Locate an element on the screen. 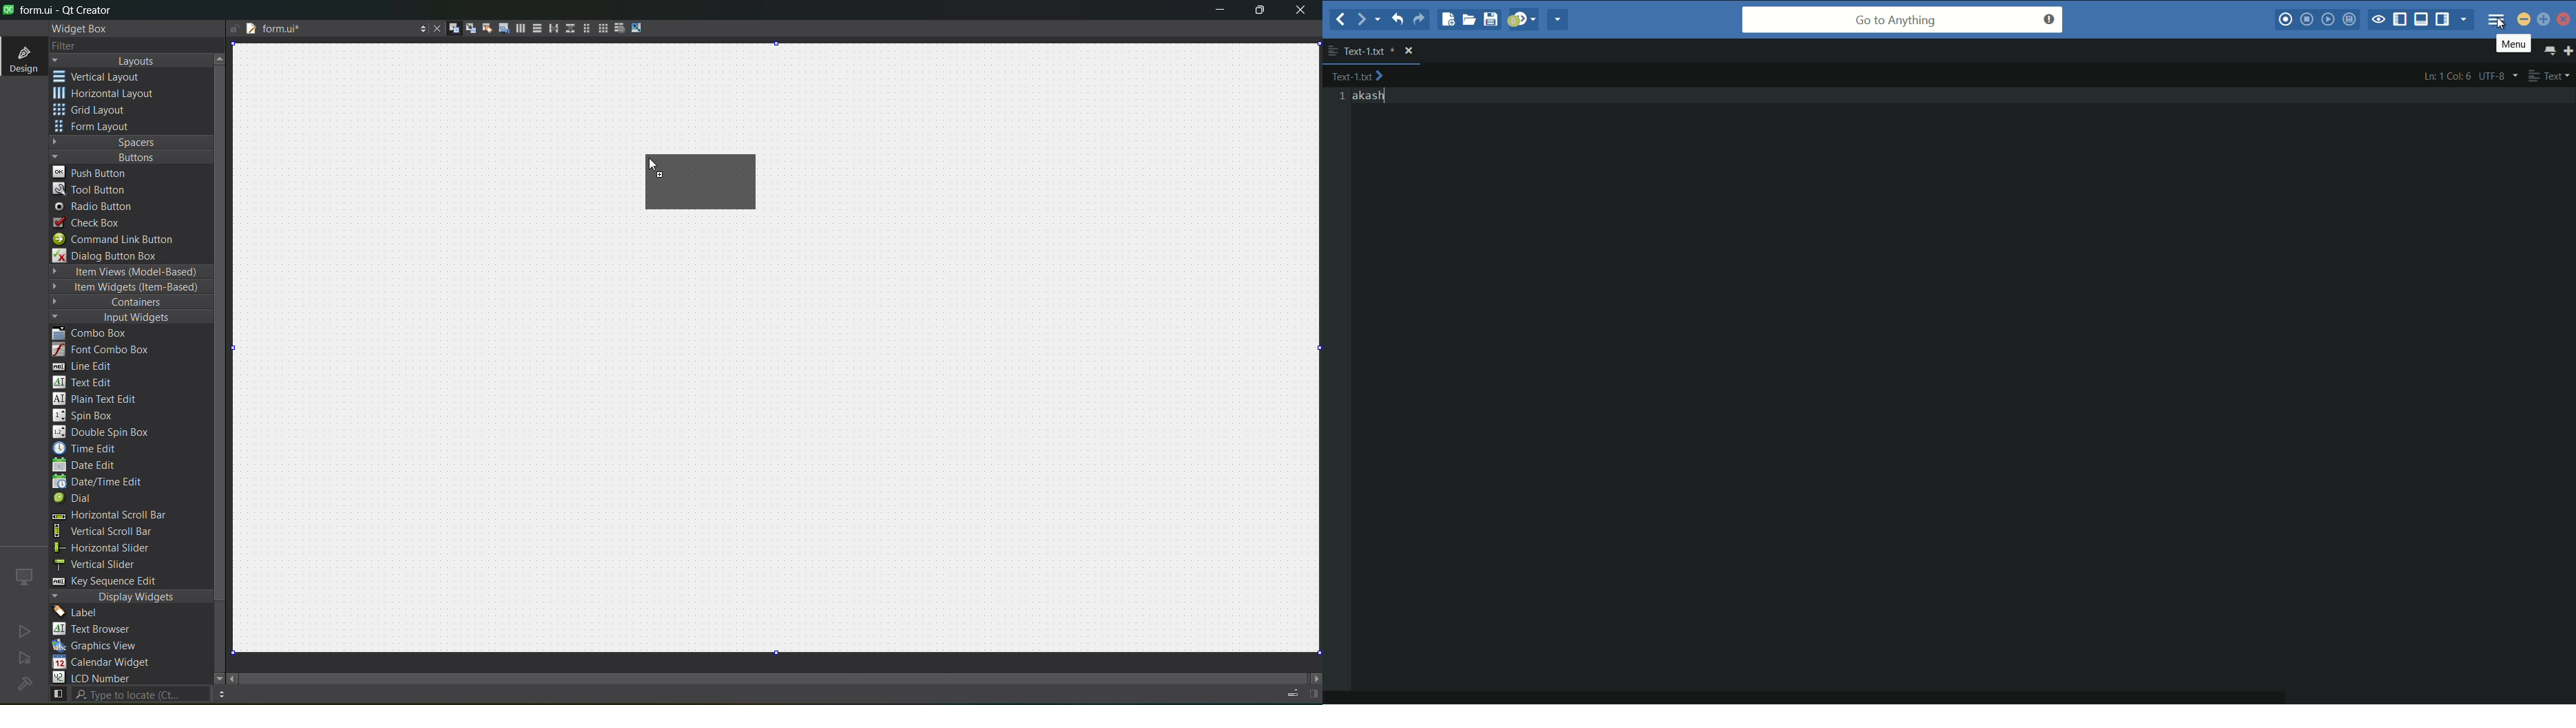 The height and width of the screenshot is (728, 2576). push is located at coordinates (92, 171).